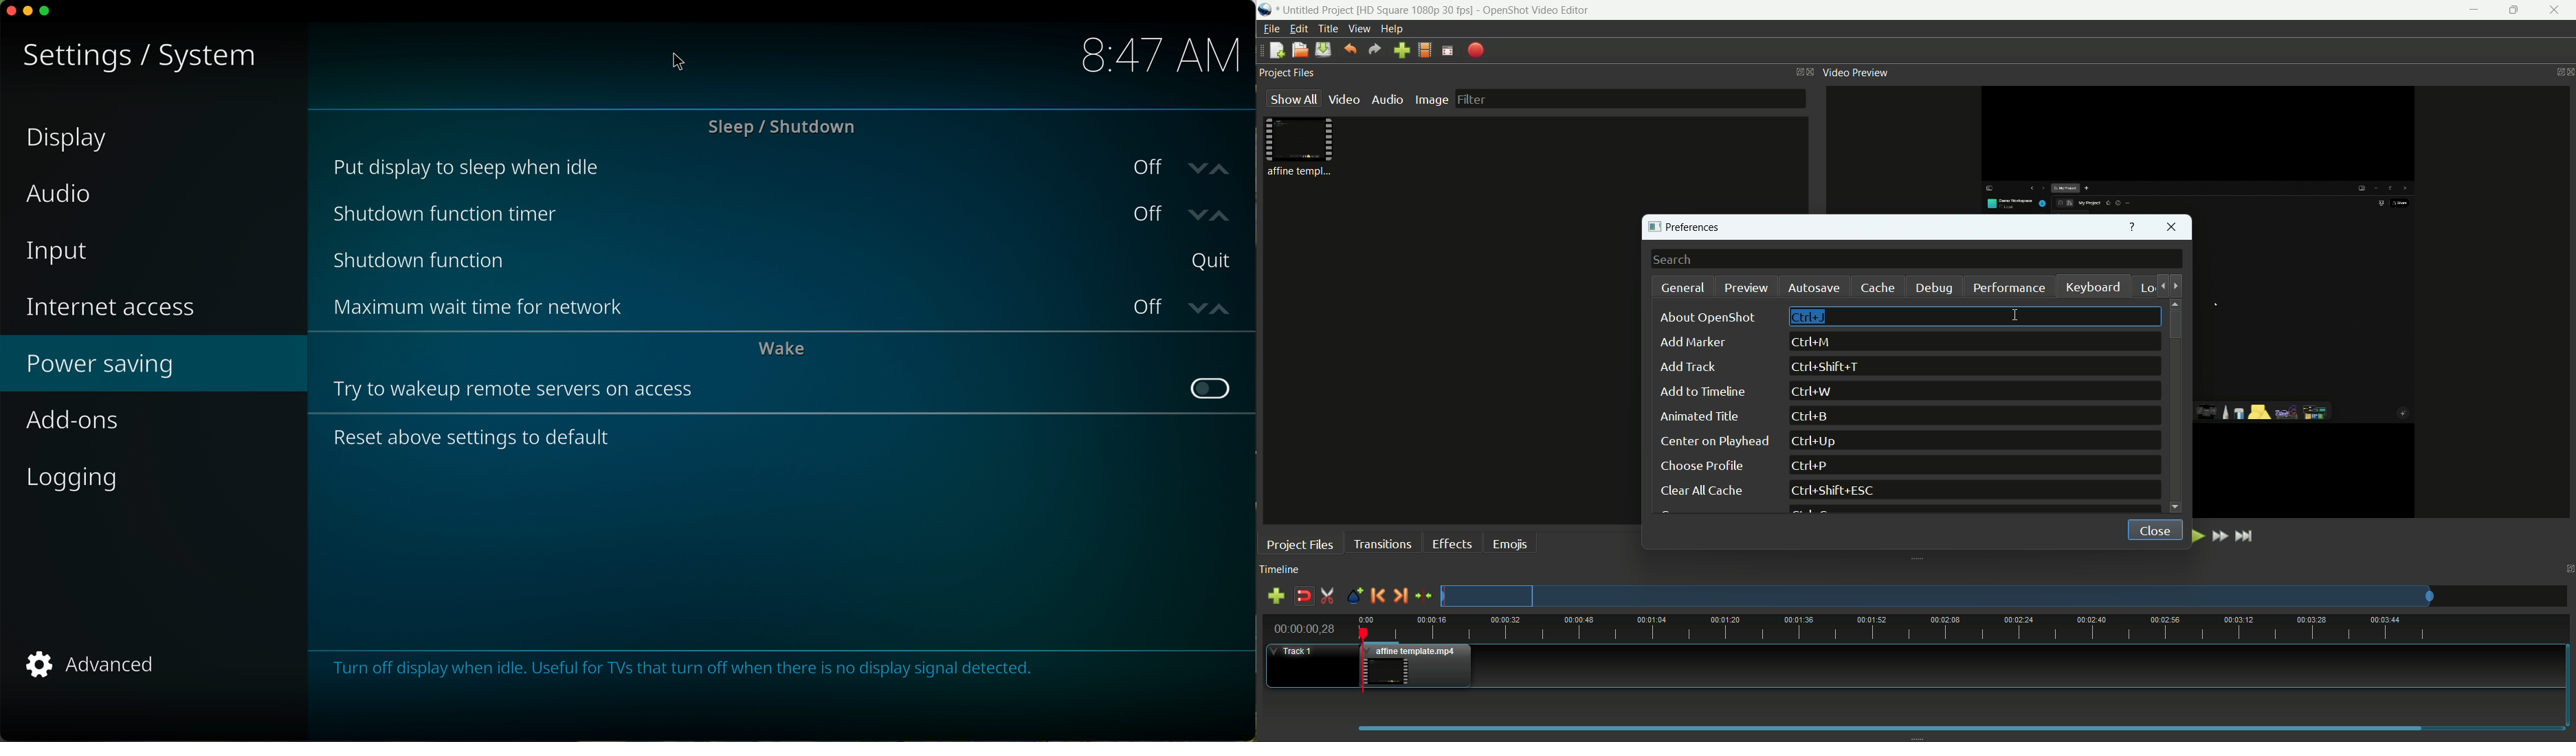 This screenshot has height=756, width=2576. Describe the element at coordinates (1154, 57) in the screenshot. I see `hour` at that location.